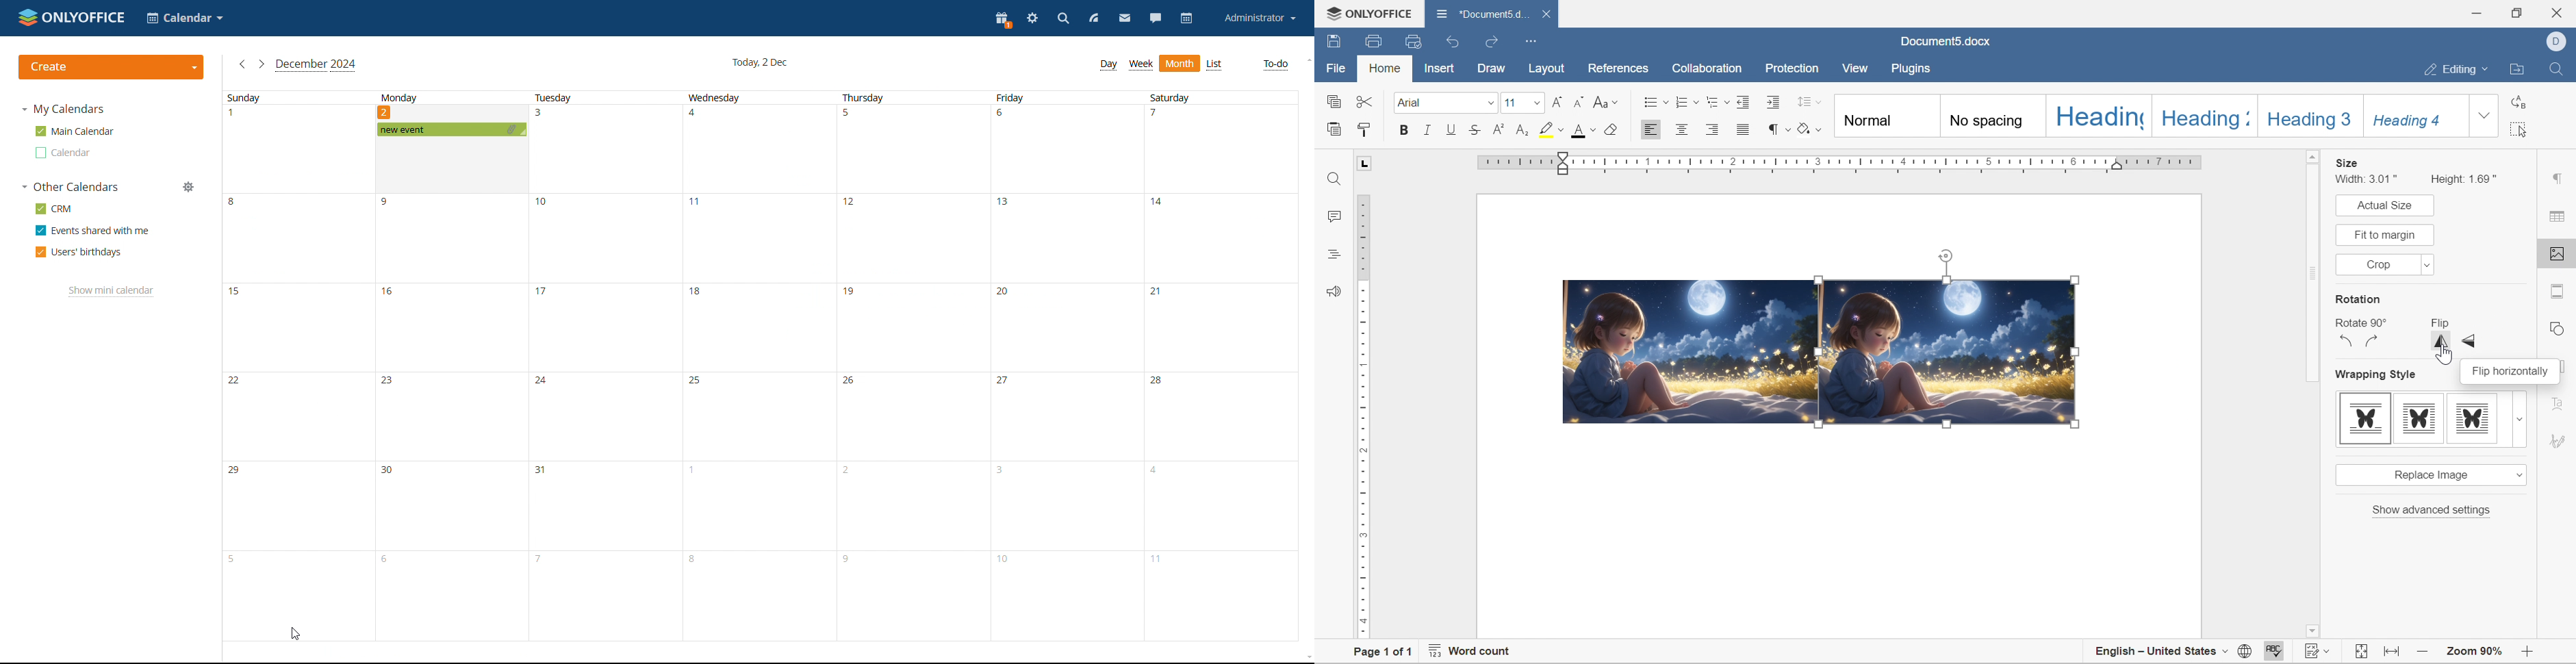 This screenshot has width=2576, height=672. What do you see at coordinates (2358, 300) in the screenshot?
I see `rotation` at bounding box center [2358, 300].